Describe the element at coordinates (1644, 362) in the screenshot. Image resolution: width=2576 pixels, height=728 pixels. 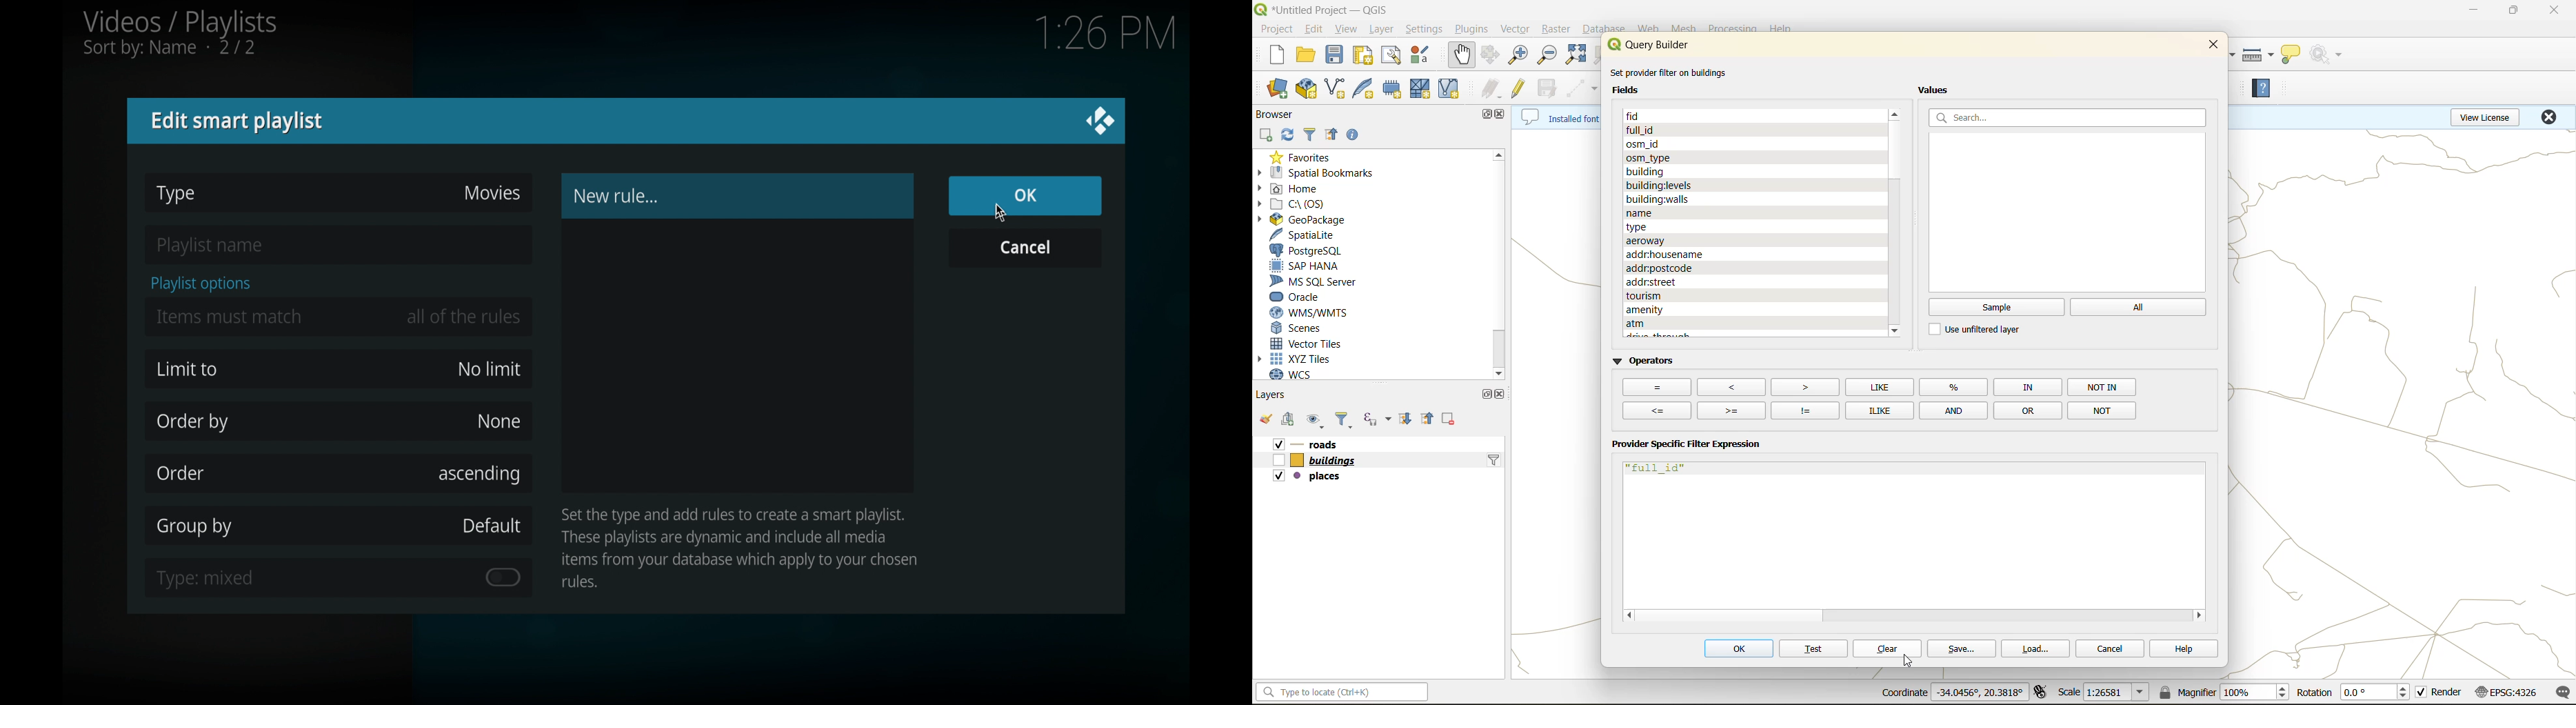
I see `operators` at that location.